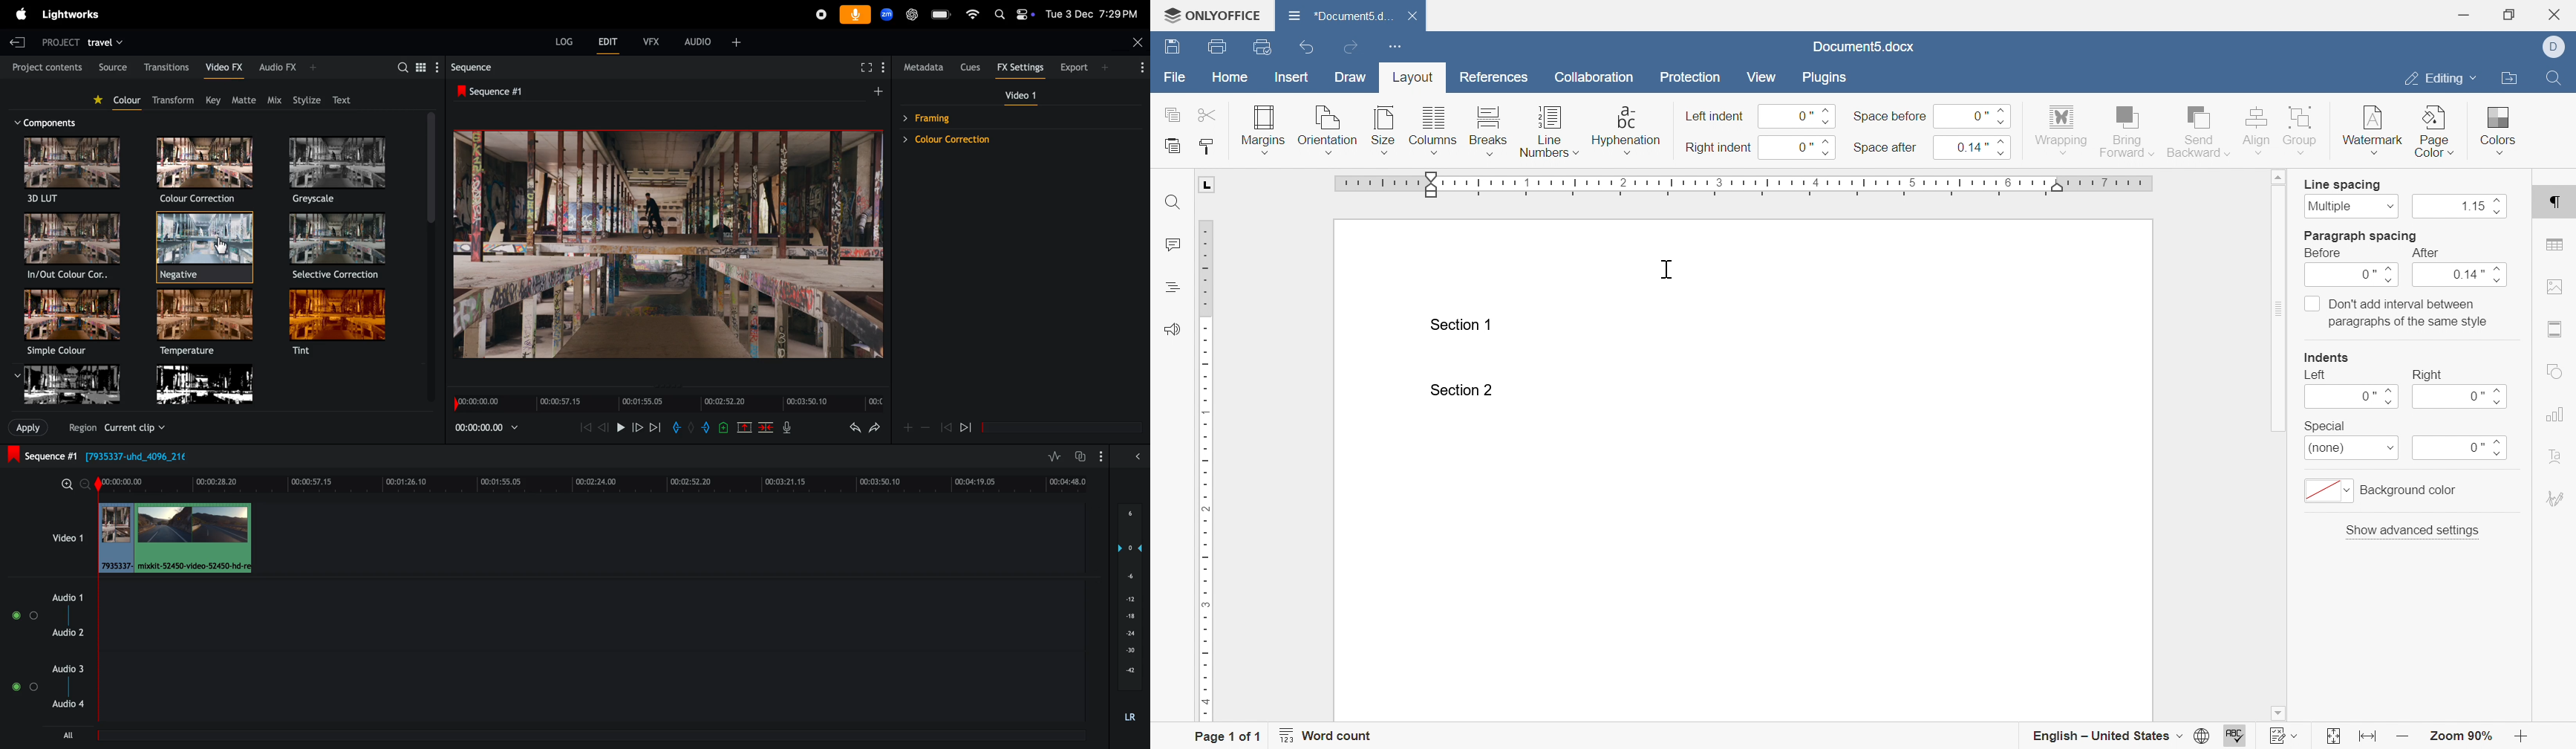  Describe the element at coordinates (596, 482) in the screenshot. I see `time frame` at that location.